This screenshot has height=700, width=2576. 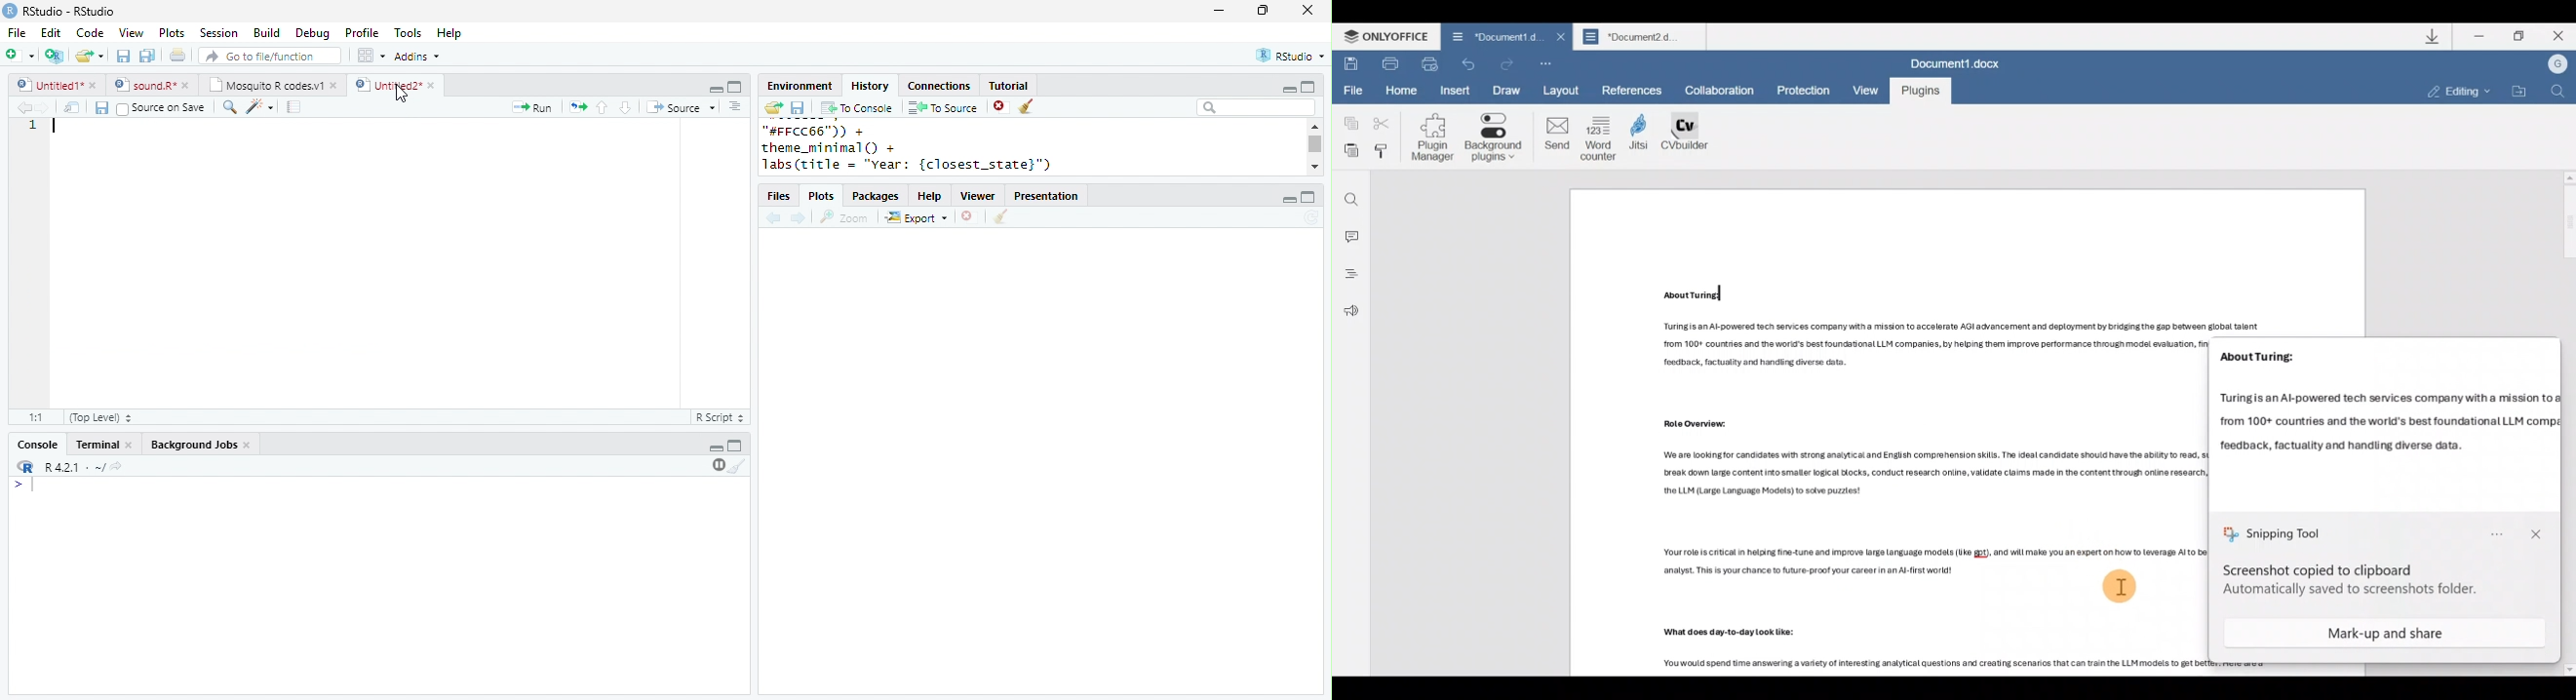 I want to click on , so click(x=1928, y=563).